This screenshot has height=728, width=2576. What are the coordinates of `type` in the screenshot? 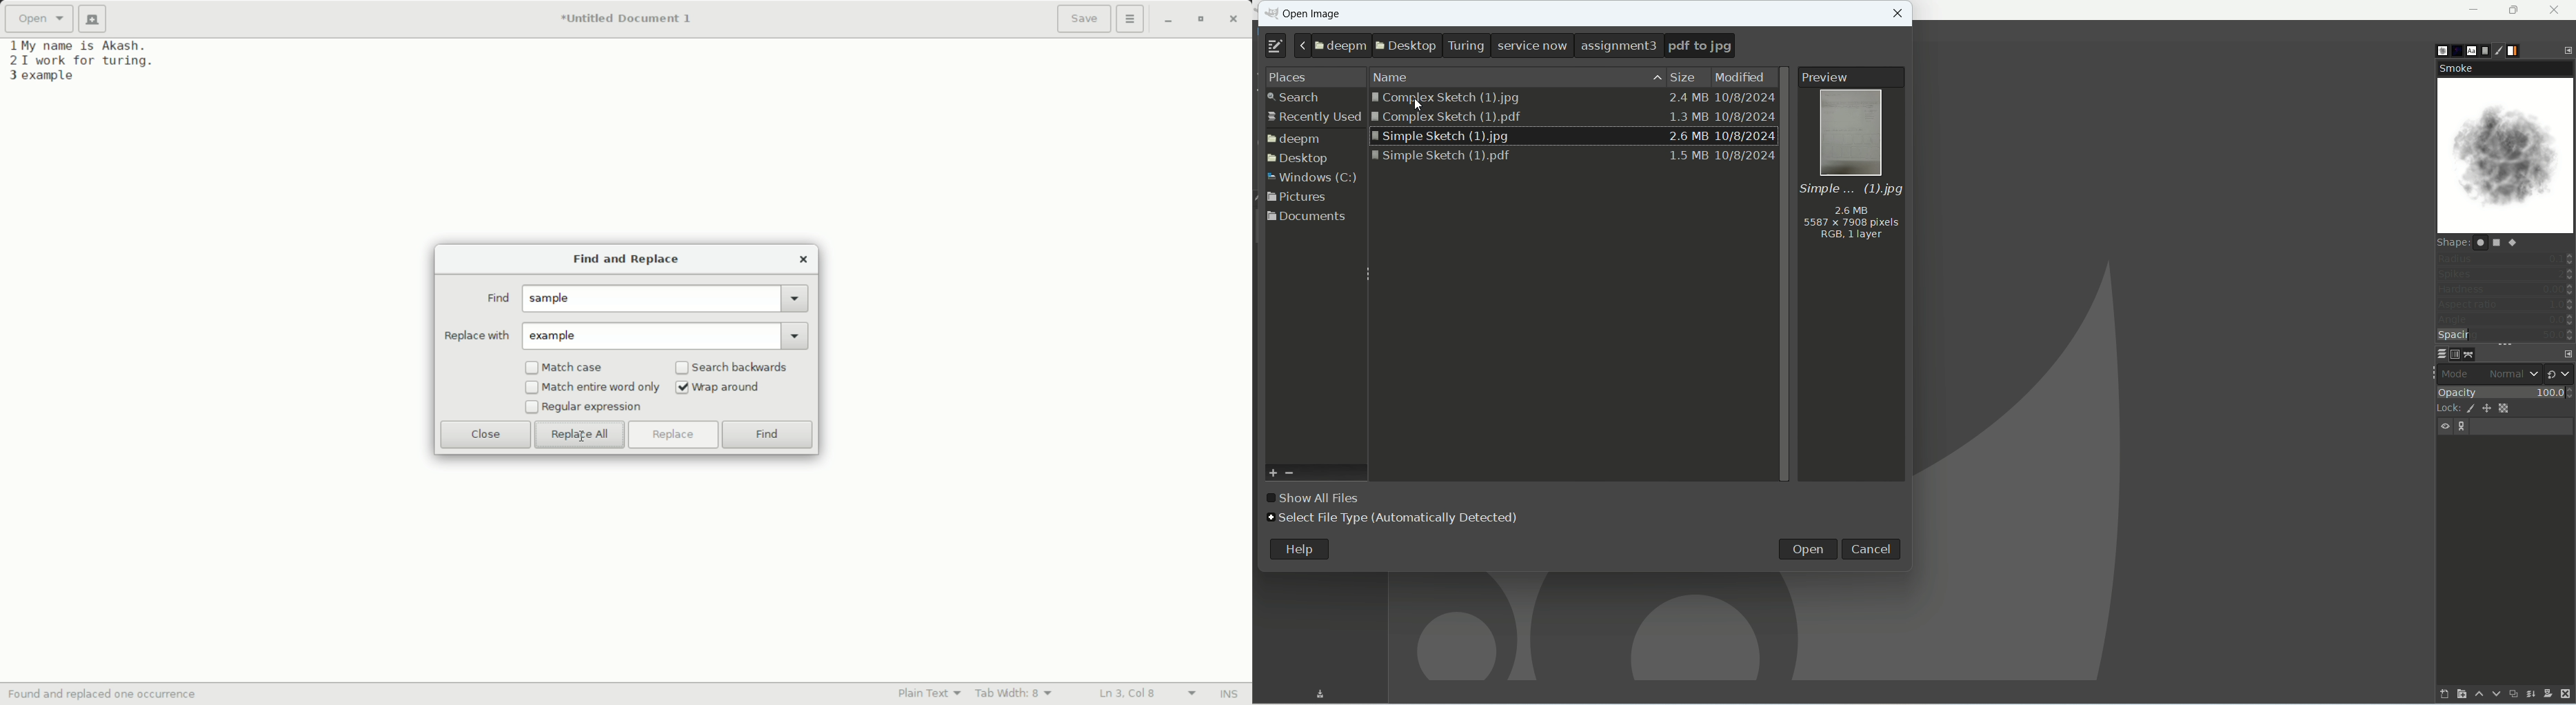 It's located at (1271, 48).